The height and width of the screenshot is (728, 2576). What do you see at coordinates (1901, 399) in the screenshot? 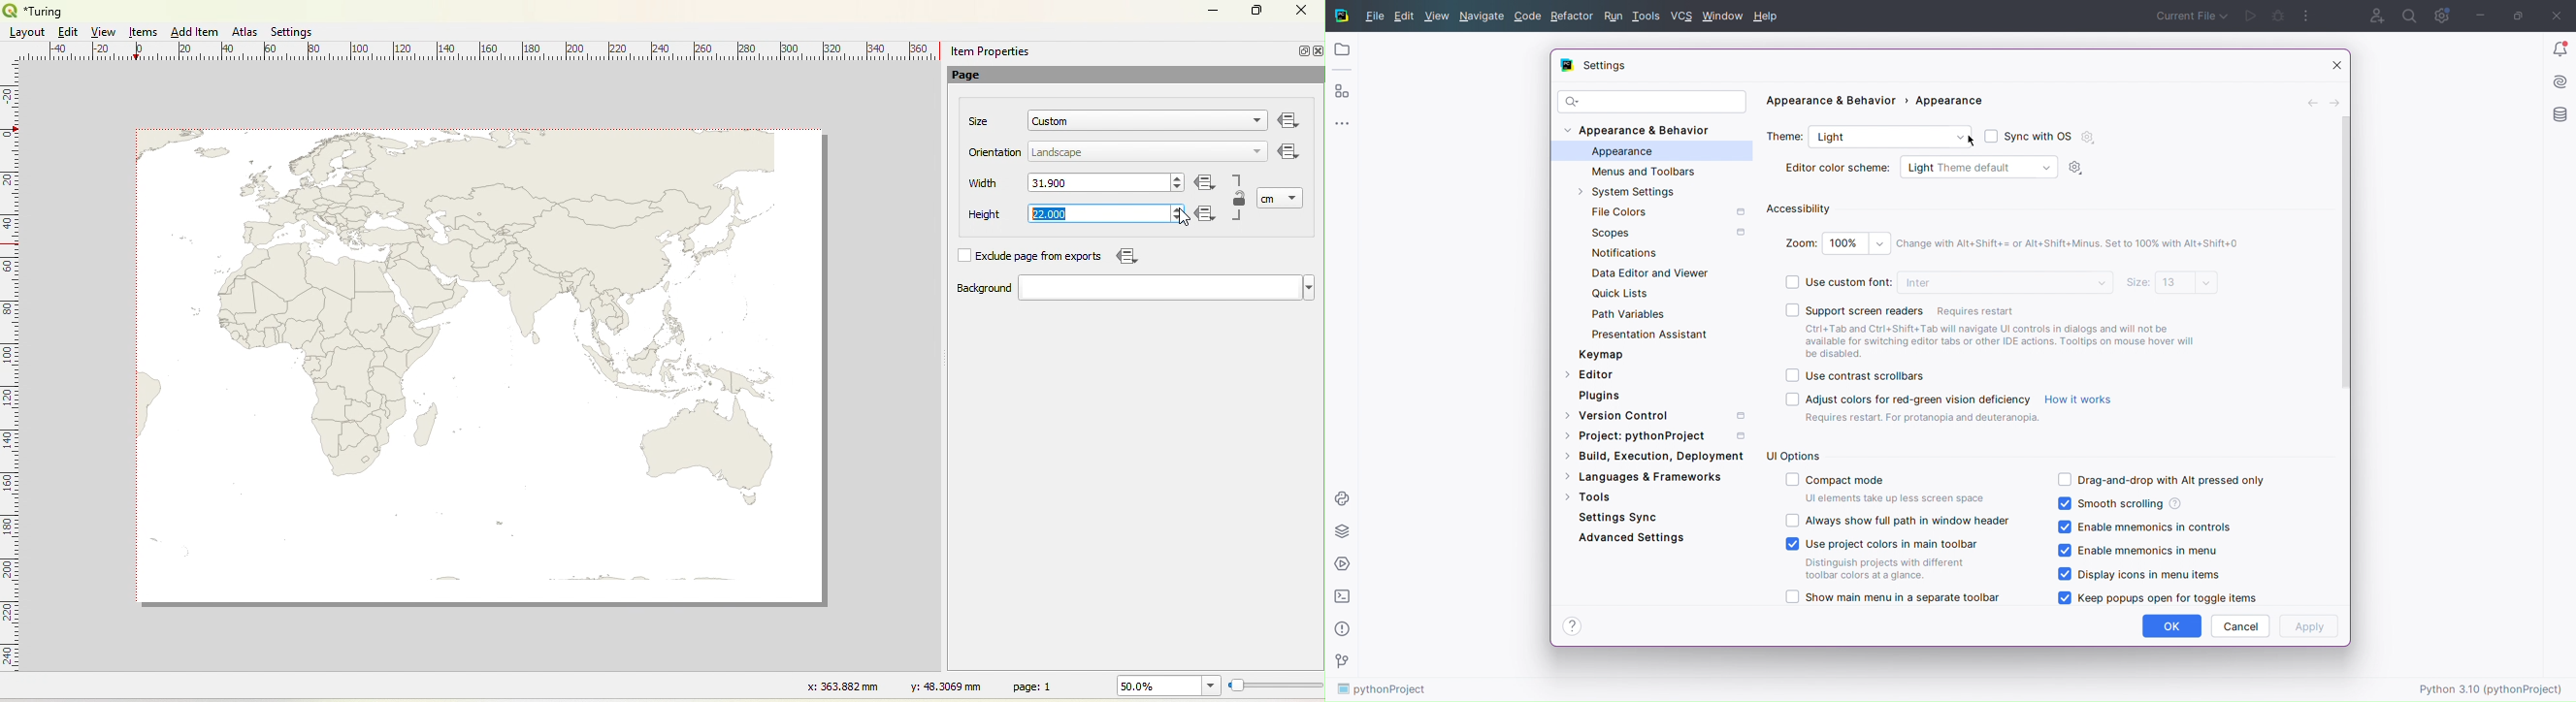
I see `Adjust colors for red-green vision deficiency` at bounding box center [1901, 399].